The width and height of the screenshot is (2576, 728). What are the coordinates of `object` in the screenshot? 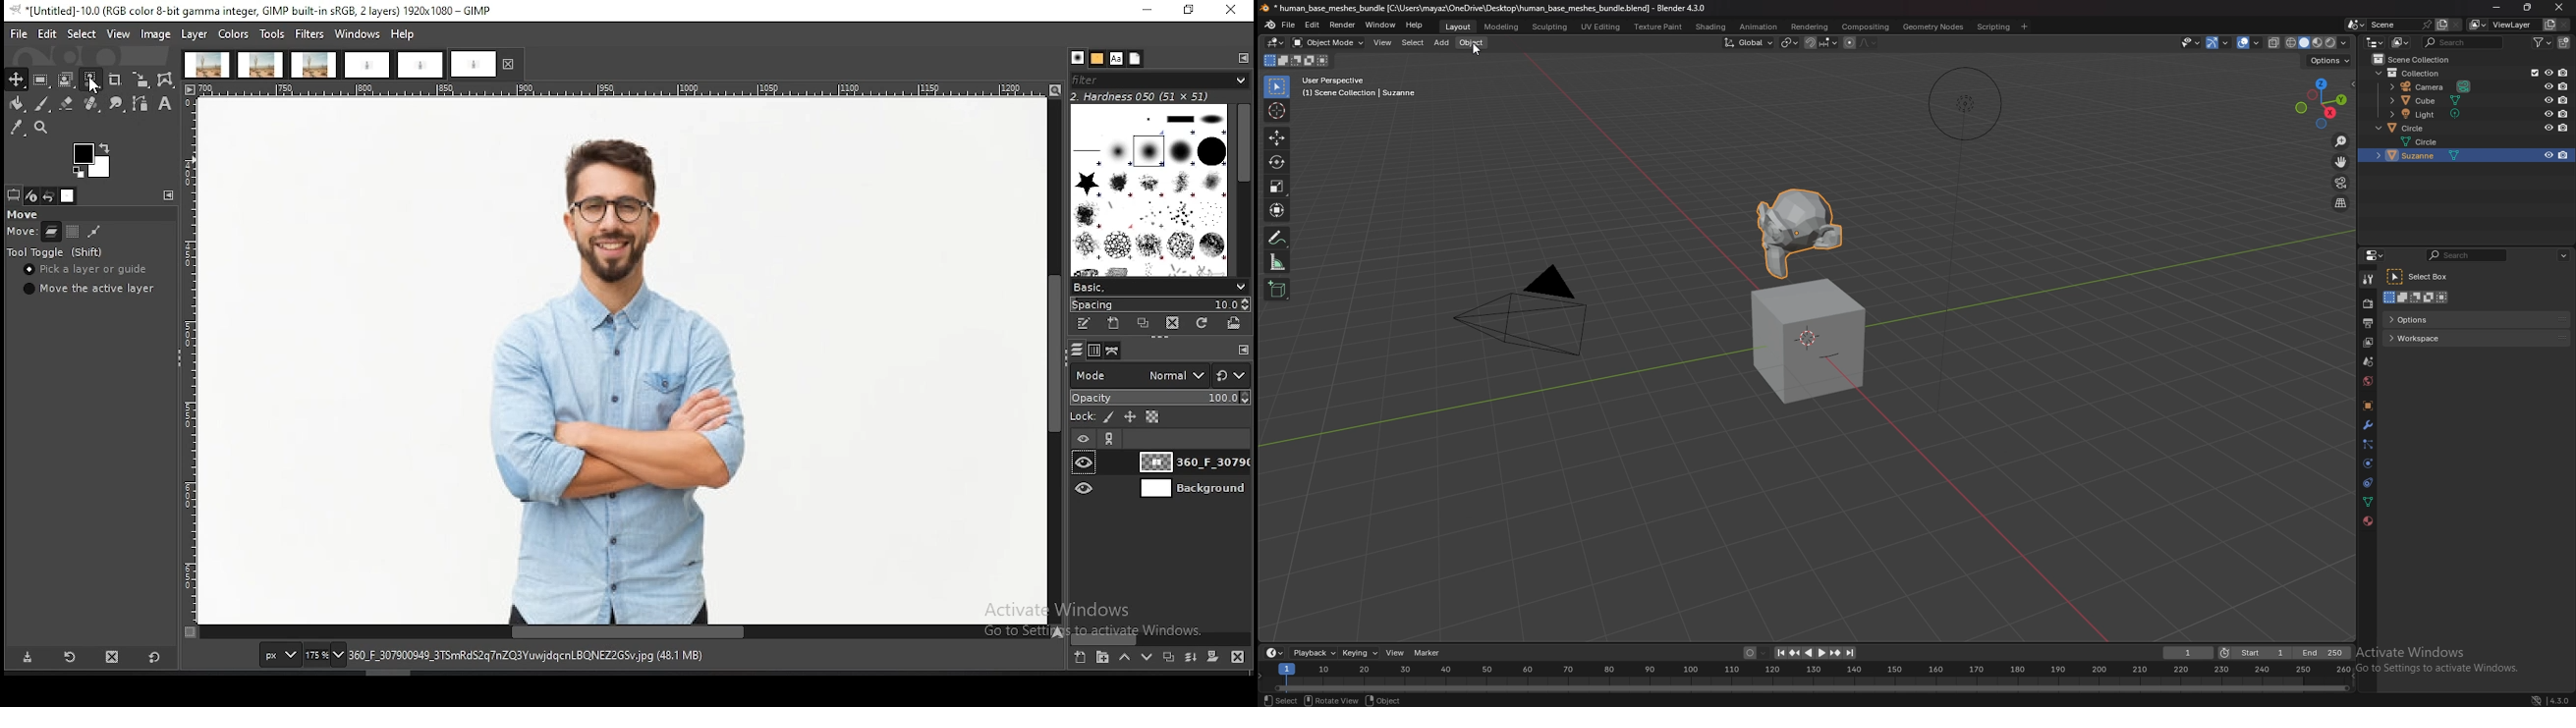 It's located at (2367, 405).